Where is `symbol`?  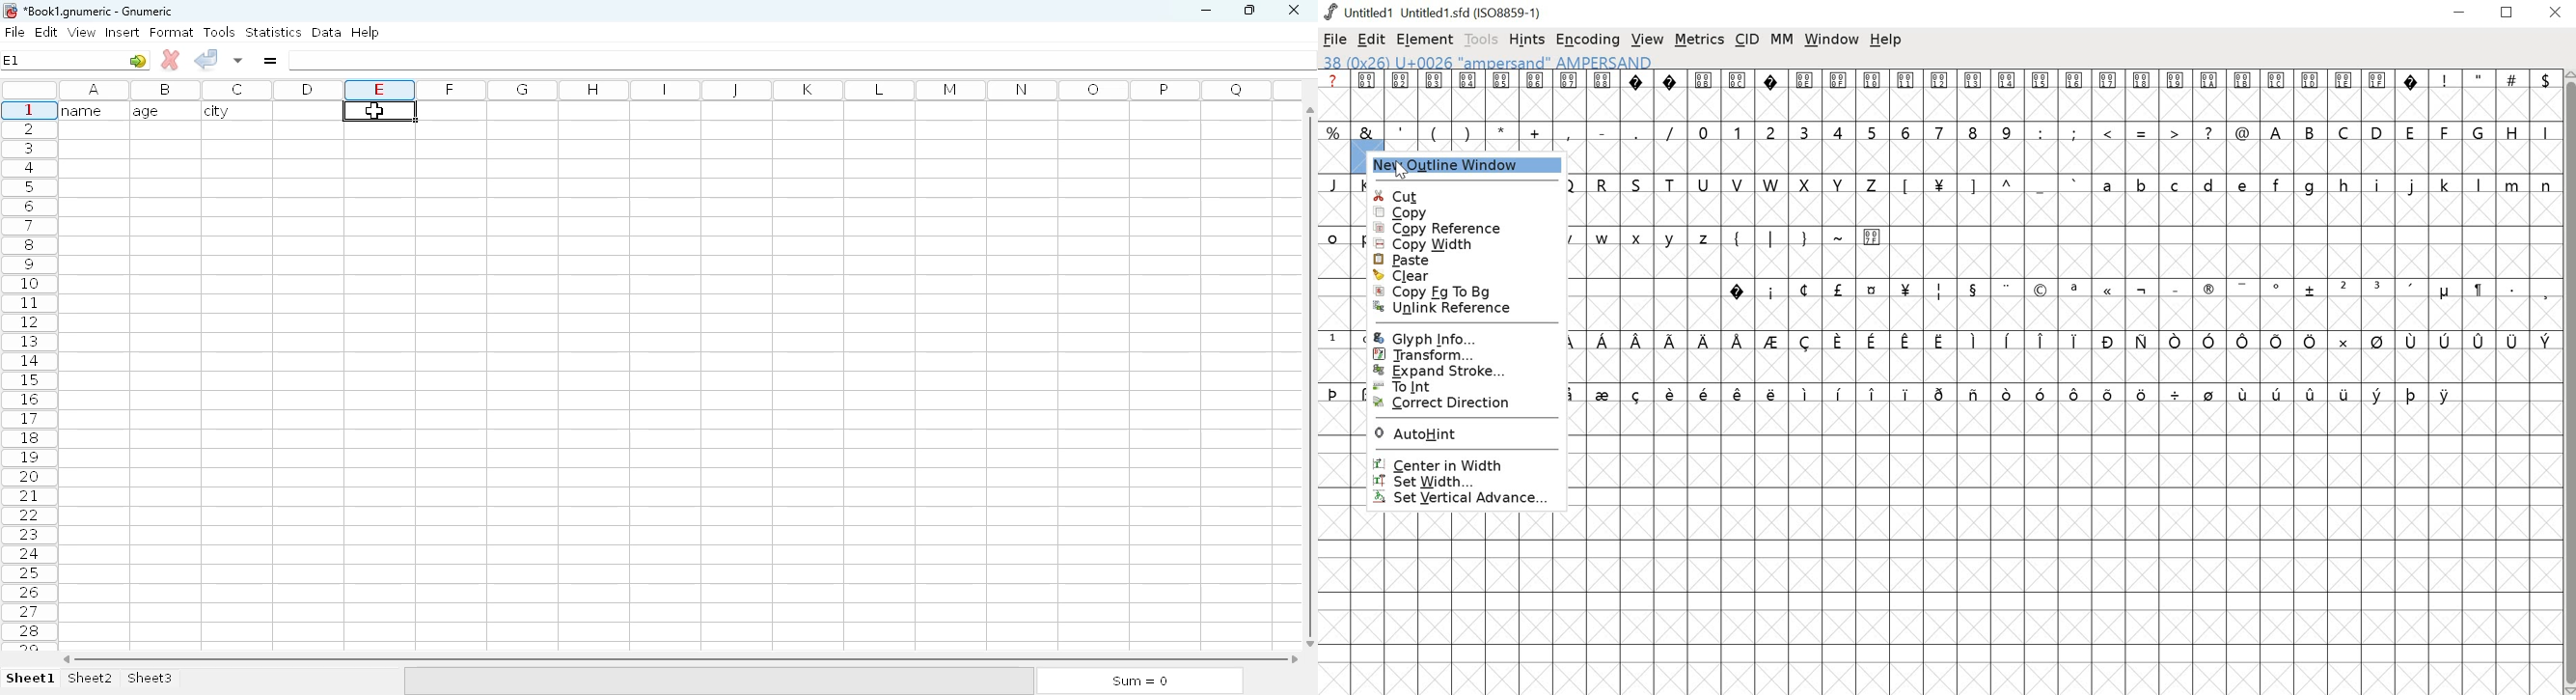
symbol is located at coordinates (1873, 290).